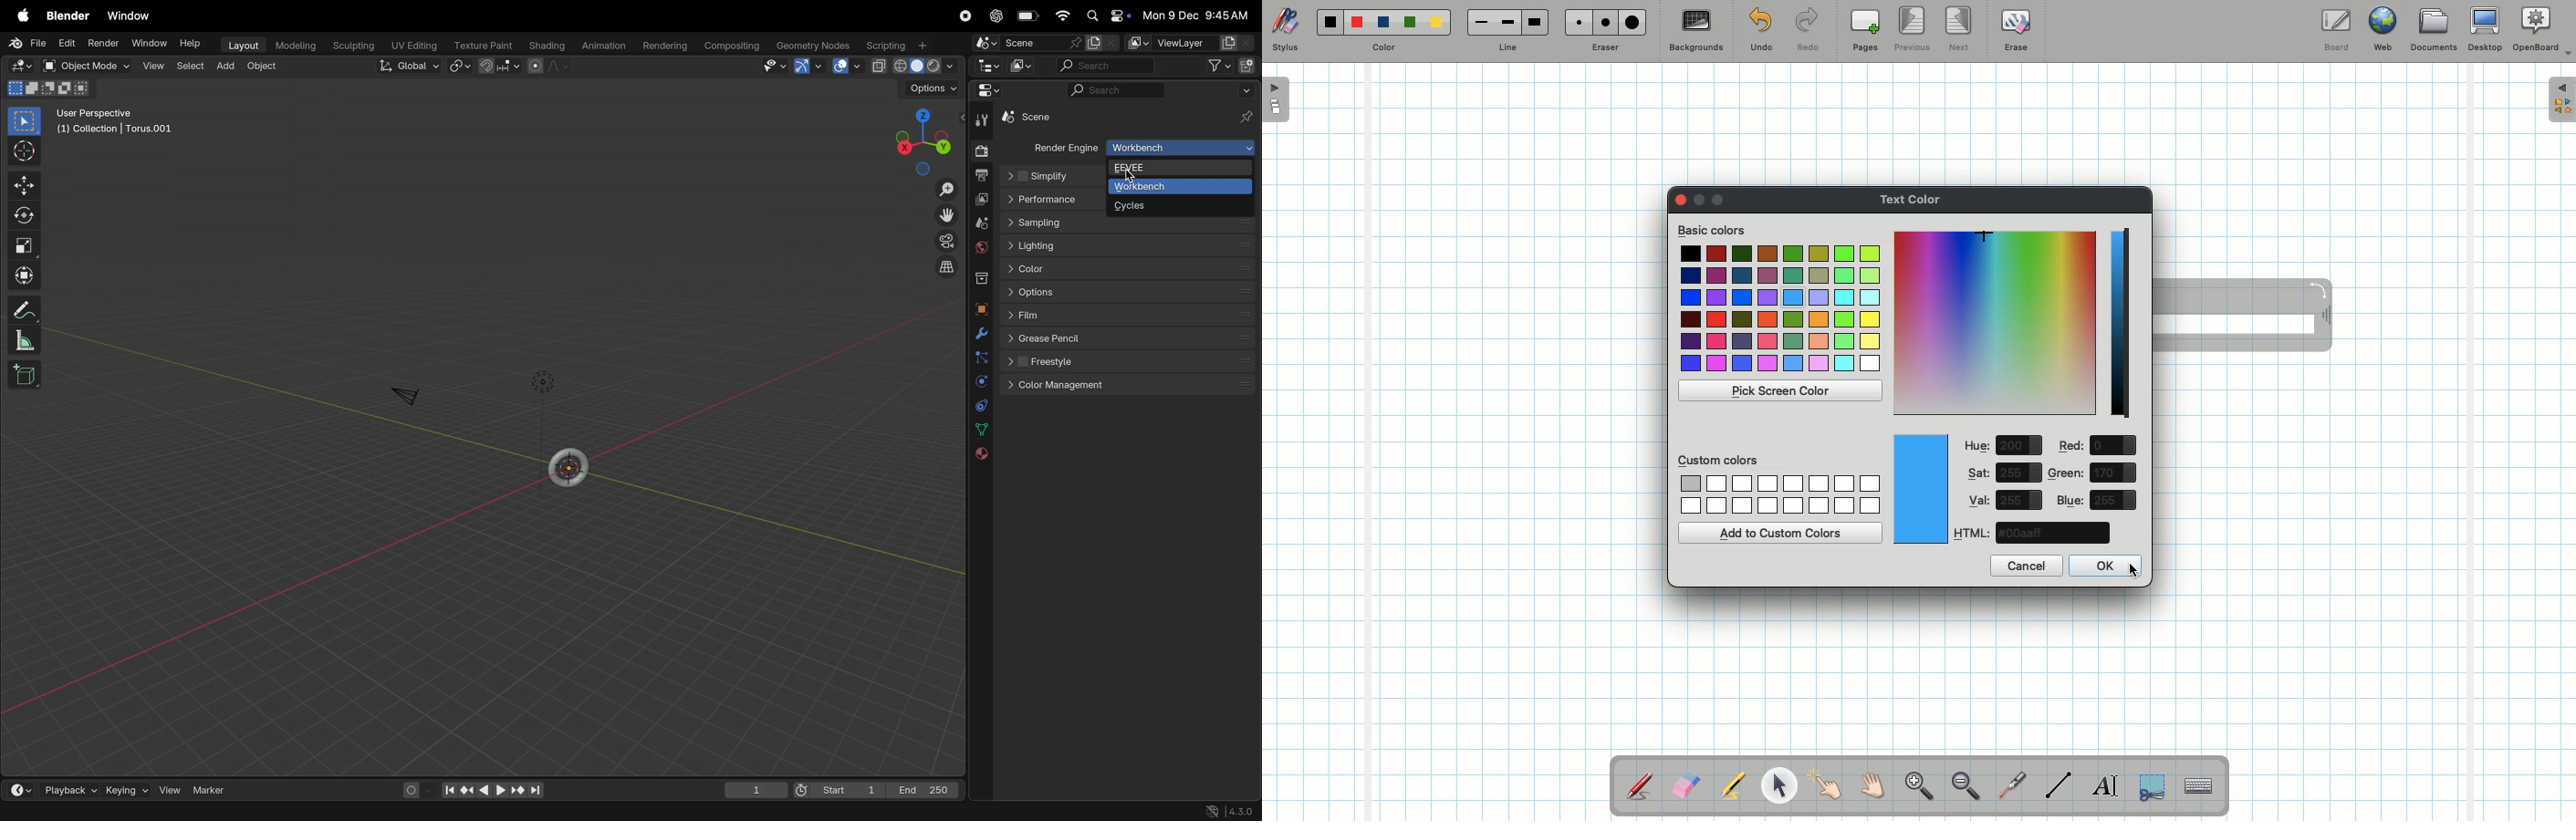 The width and height of the screenshot is (2576, 840). What do you see at coordinates (815, 45) in the screenshot?
I see `Geomtery notes` at bounding box center [815, 45].